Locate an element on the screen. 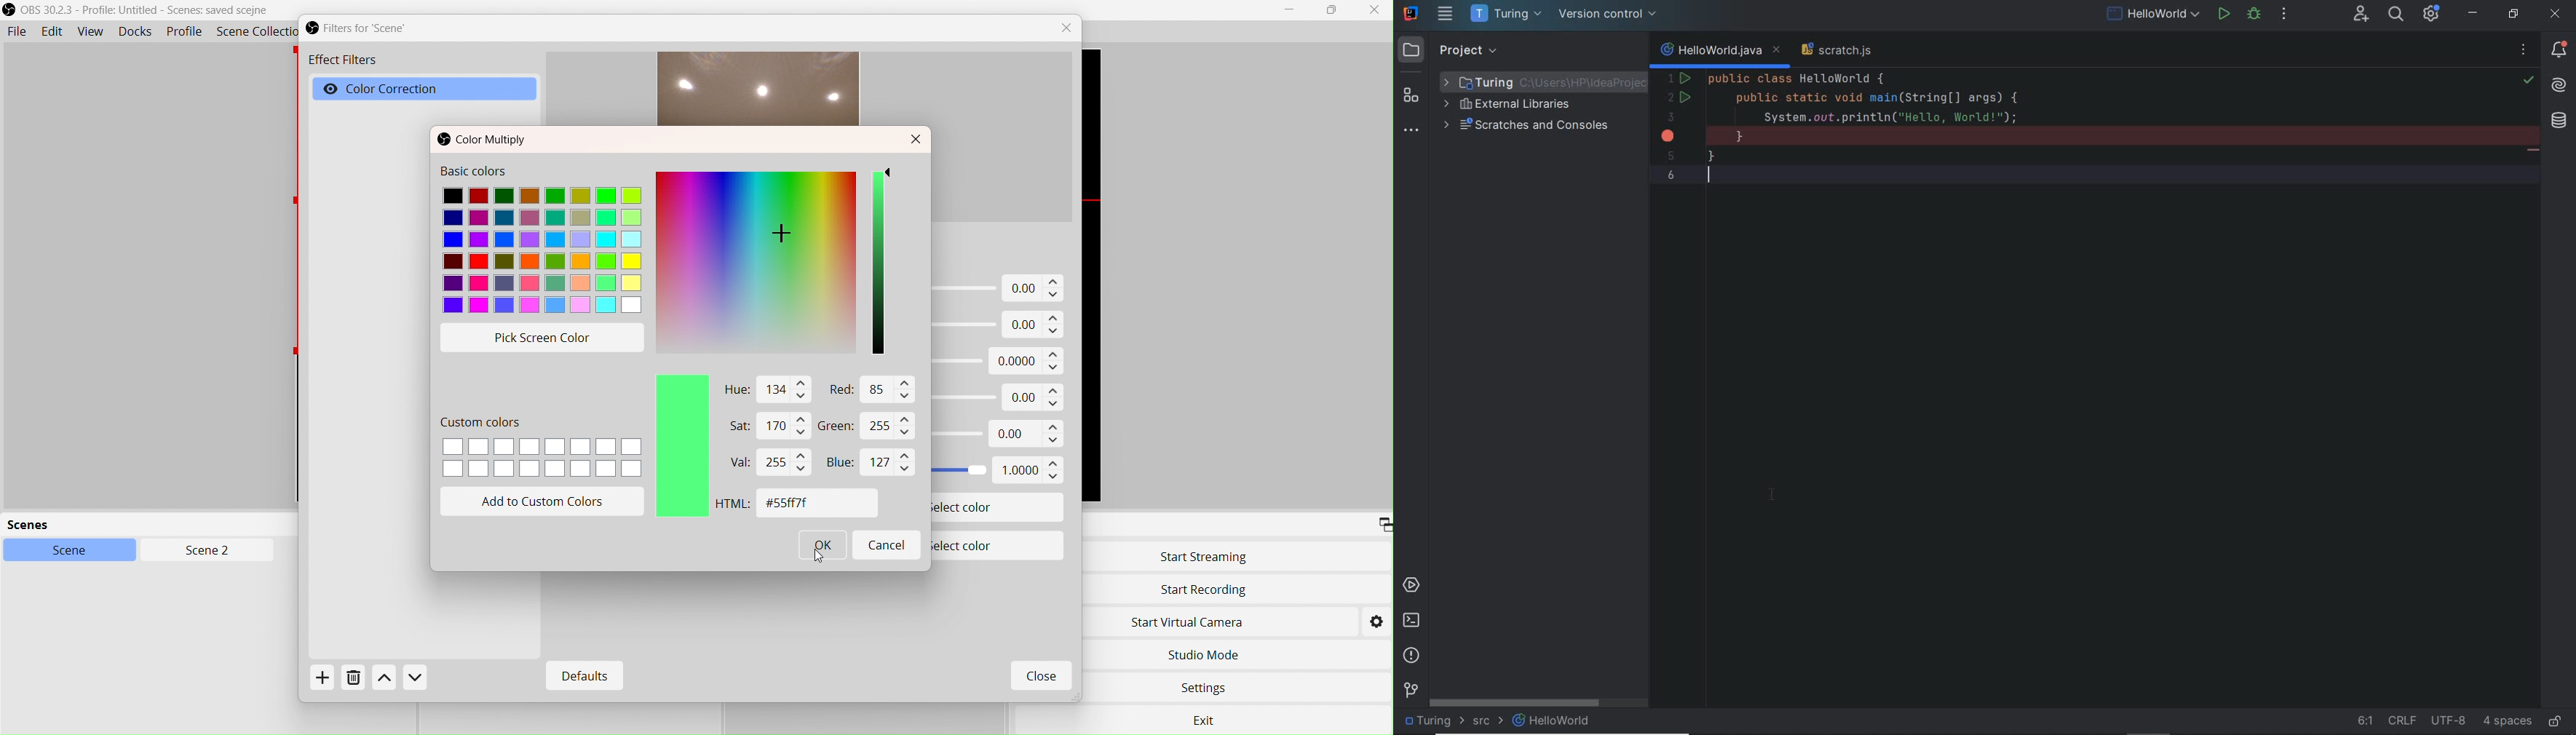 This screenshot has width=2576, height=756. val: 255 is located at coordinates (766, 463).